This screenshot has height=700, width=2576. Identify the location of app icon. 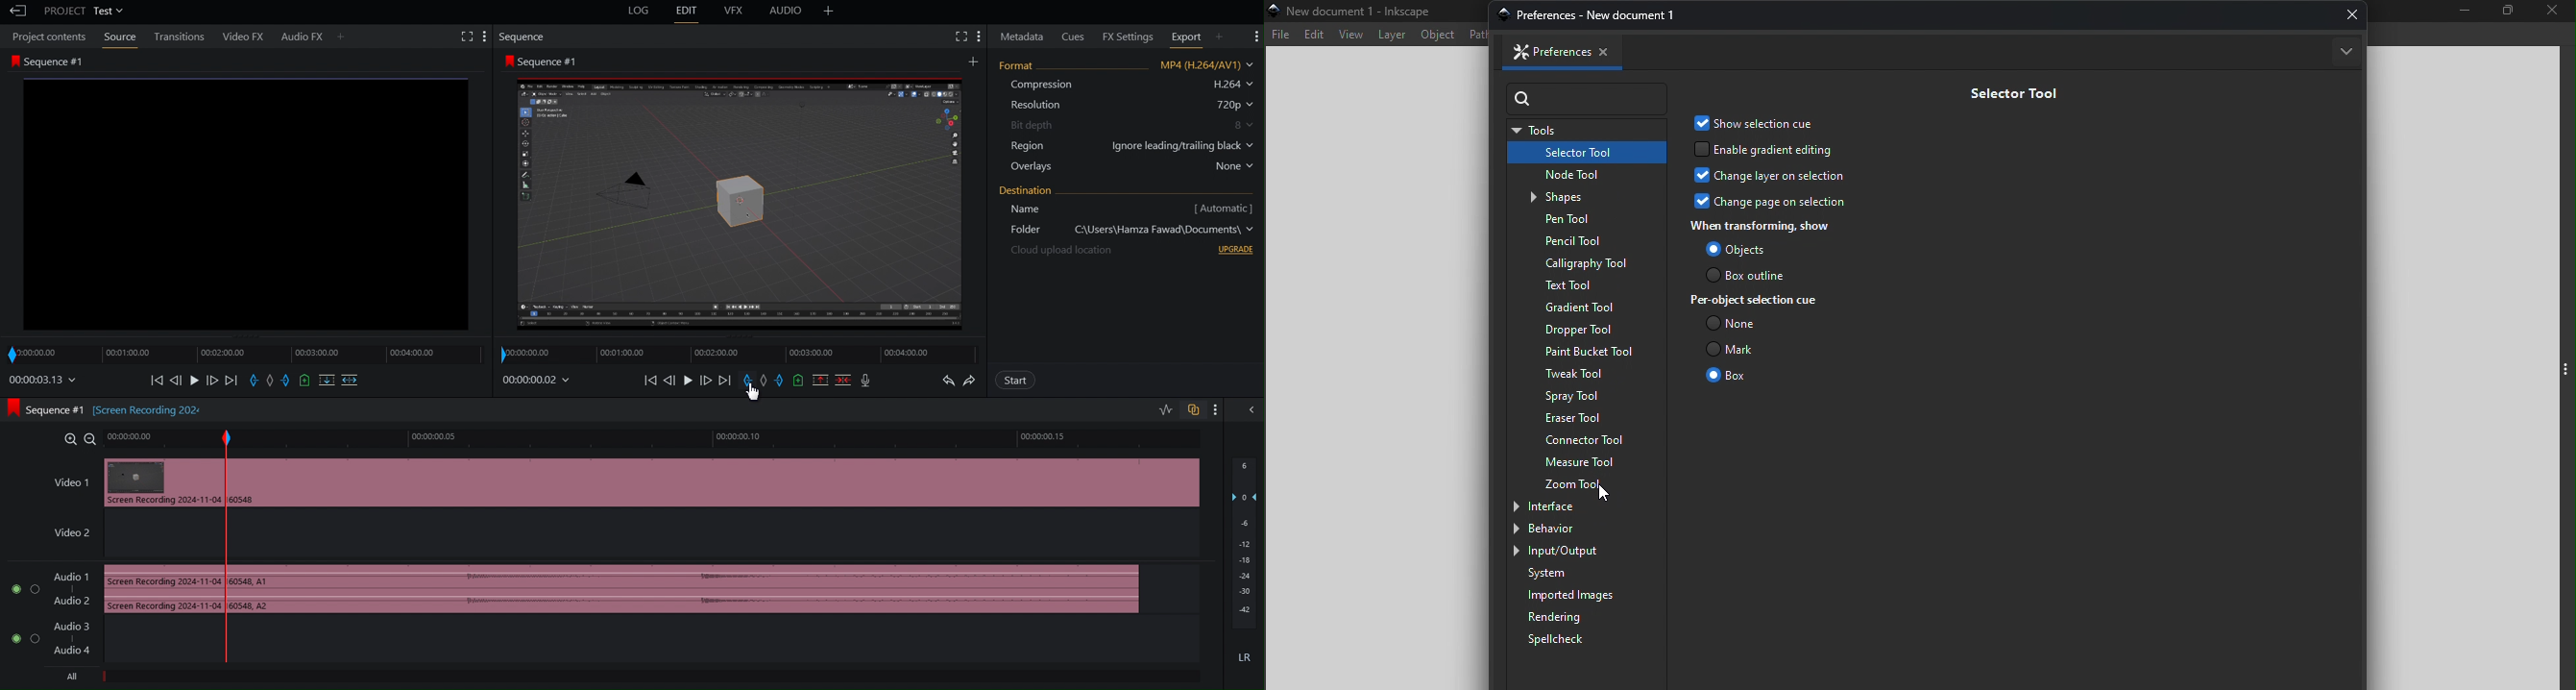
(1503, 13).